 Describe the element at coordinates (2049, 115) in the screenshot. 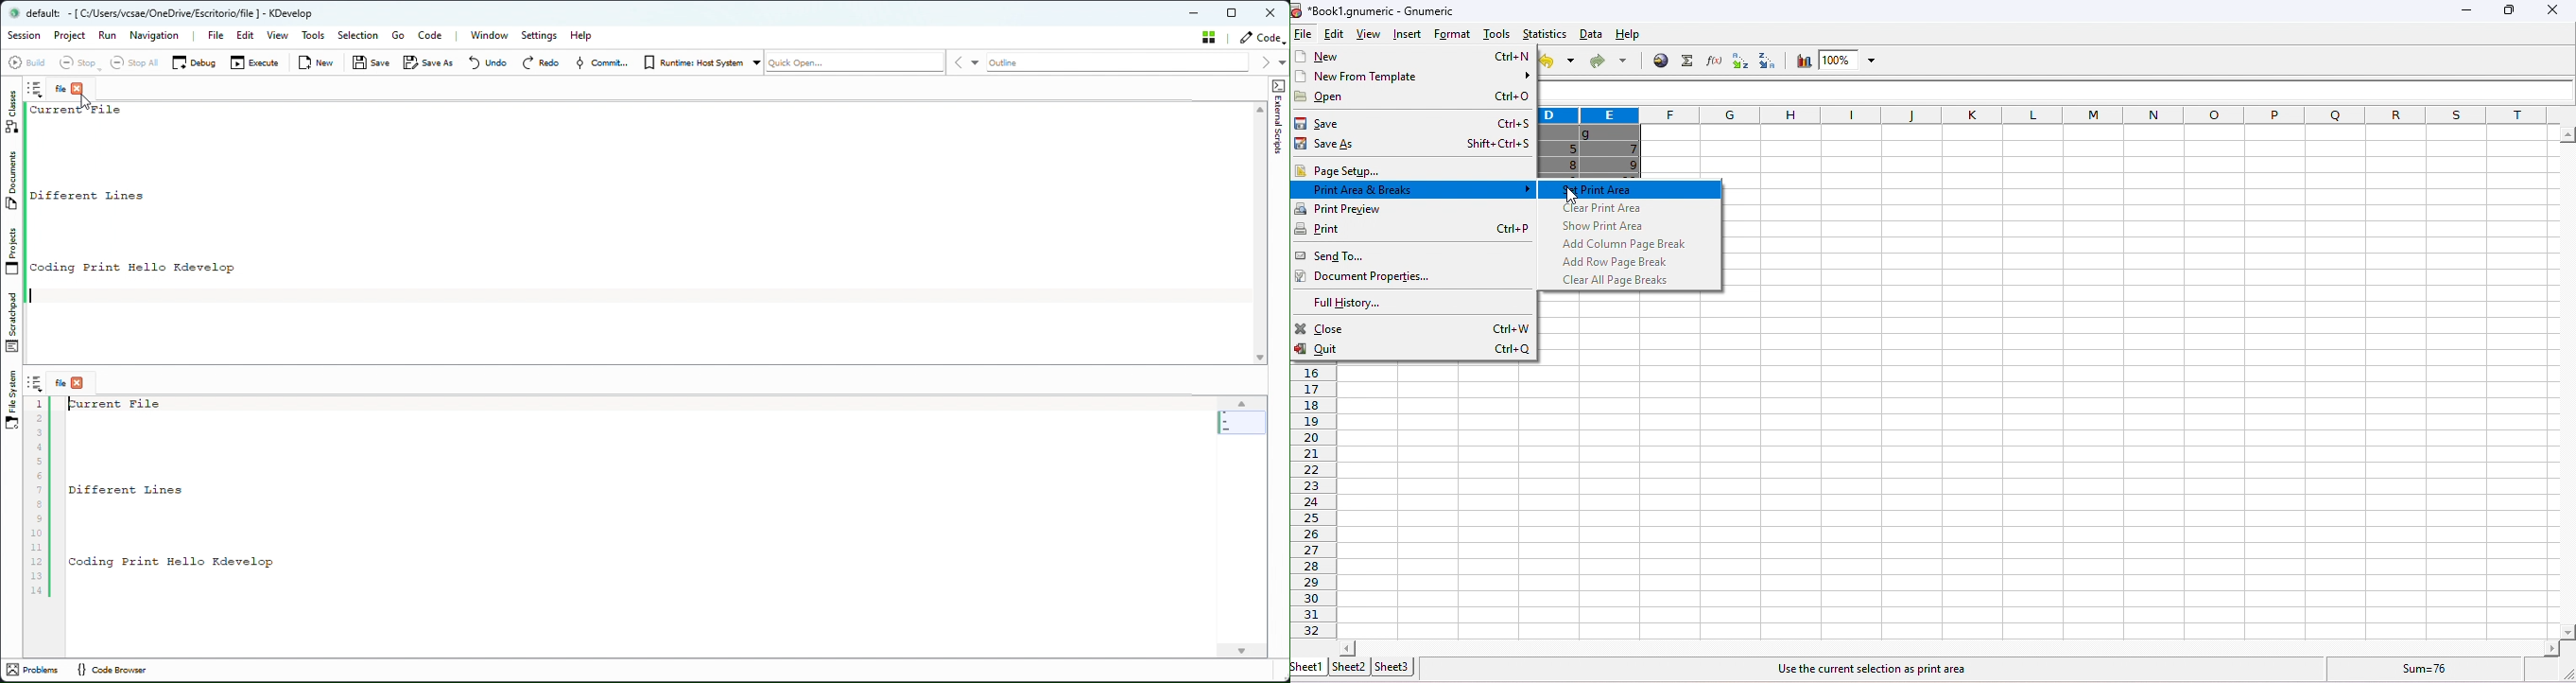

I see `column headings` at that location.